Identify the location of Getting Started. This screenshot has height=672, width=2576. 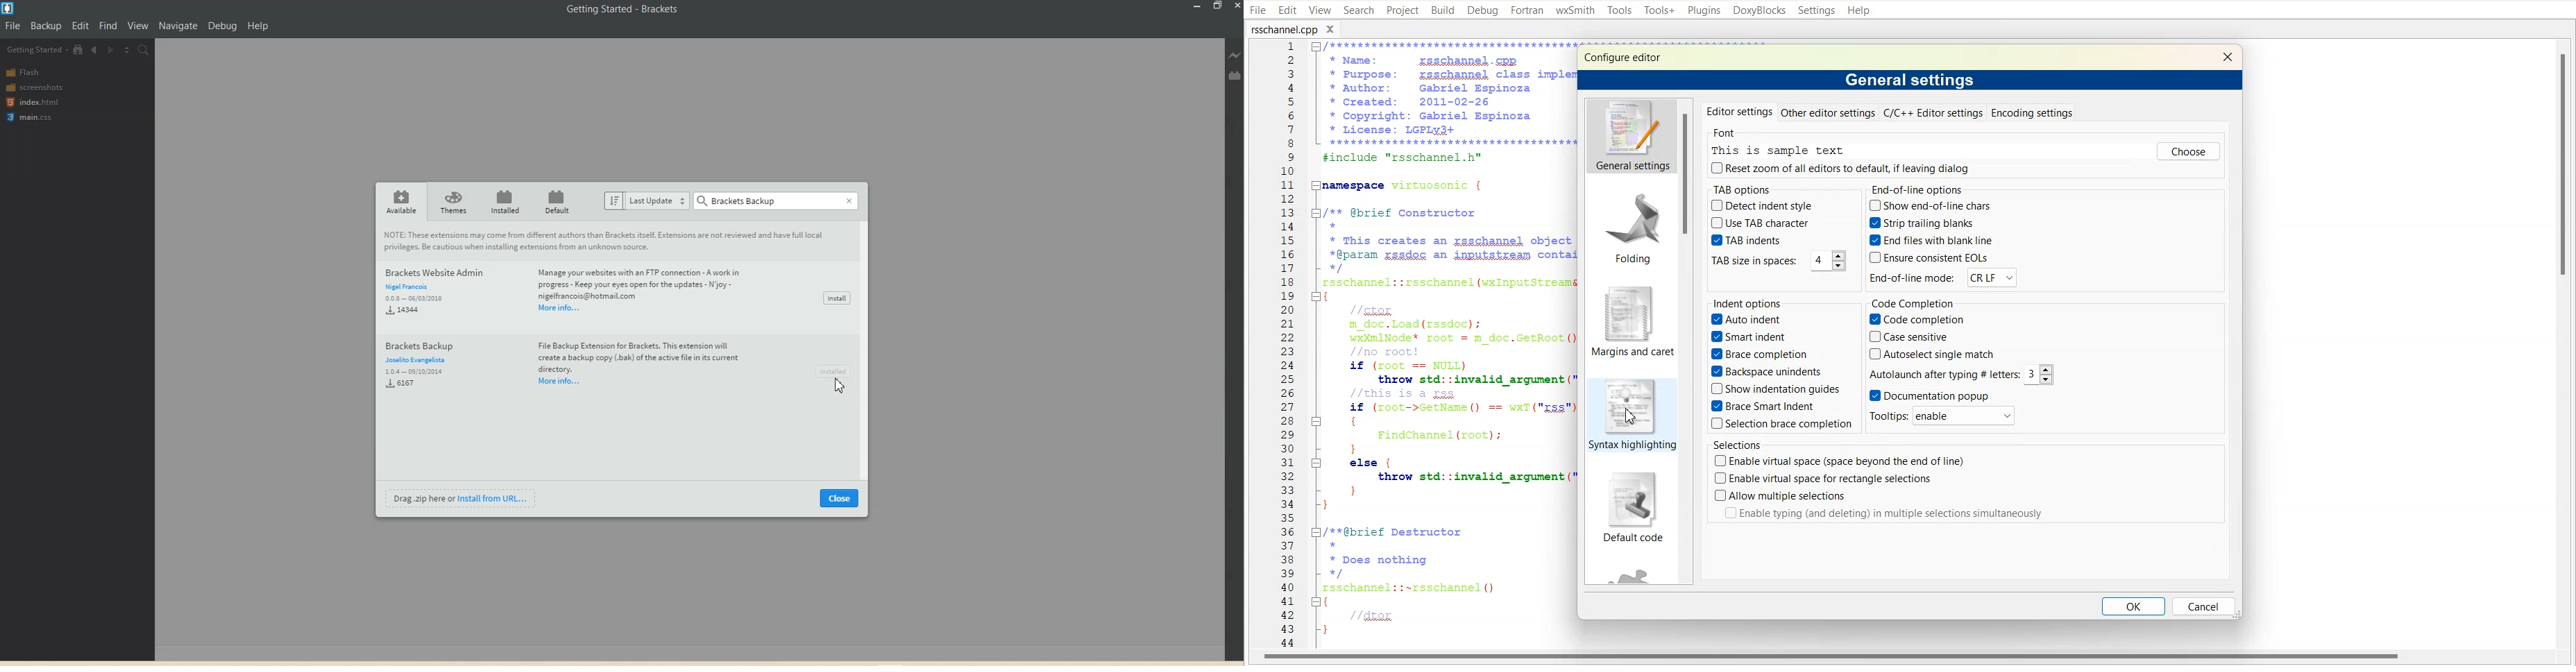
(37, 50).